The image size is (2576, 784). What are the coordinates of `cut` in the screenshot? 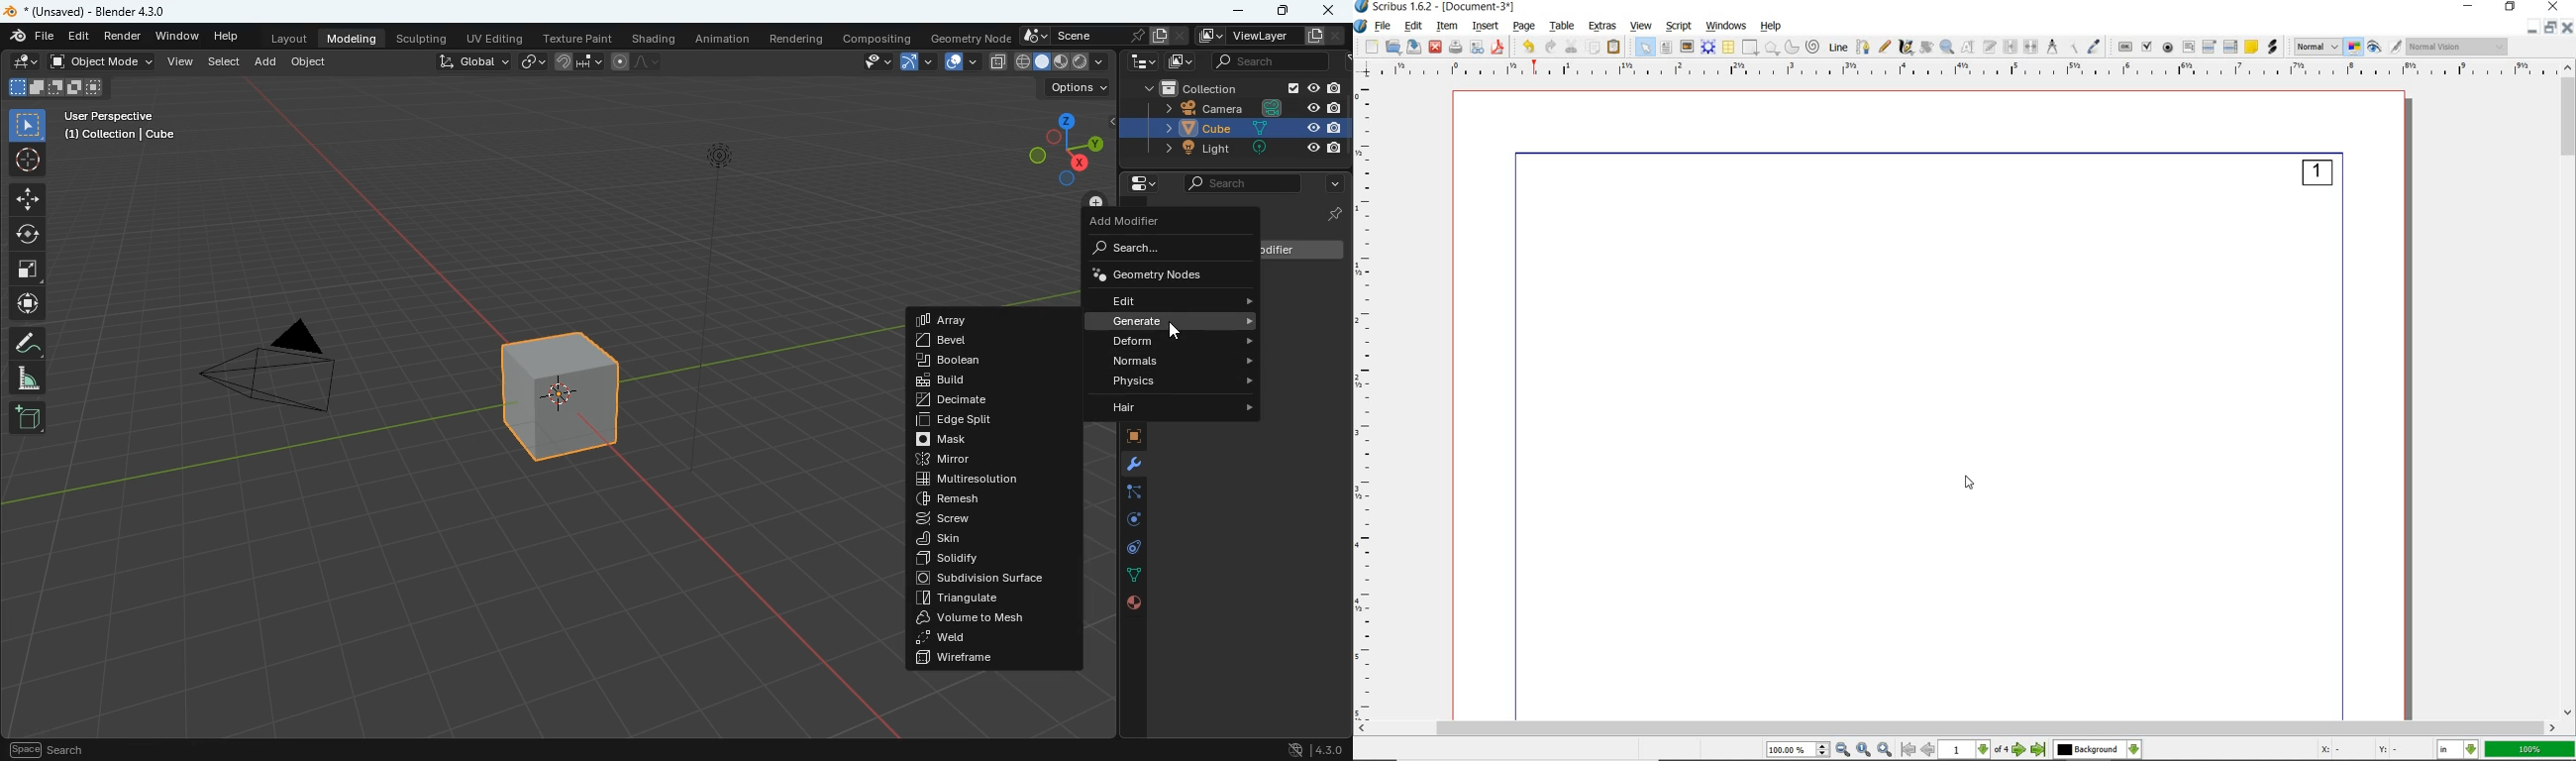 It's located at (1571, 46).